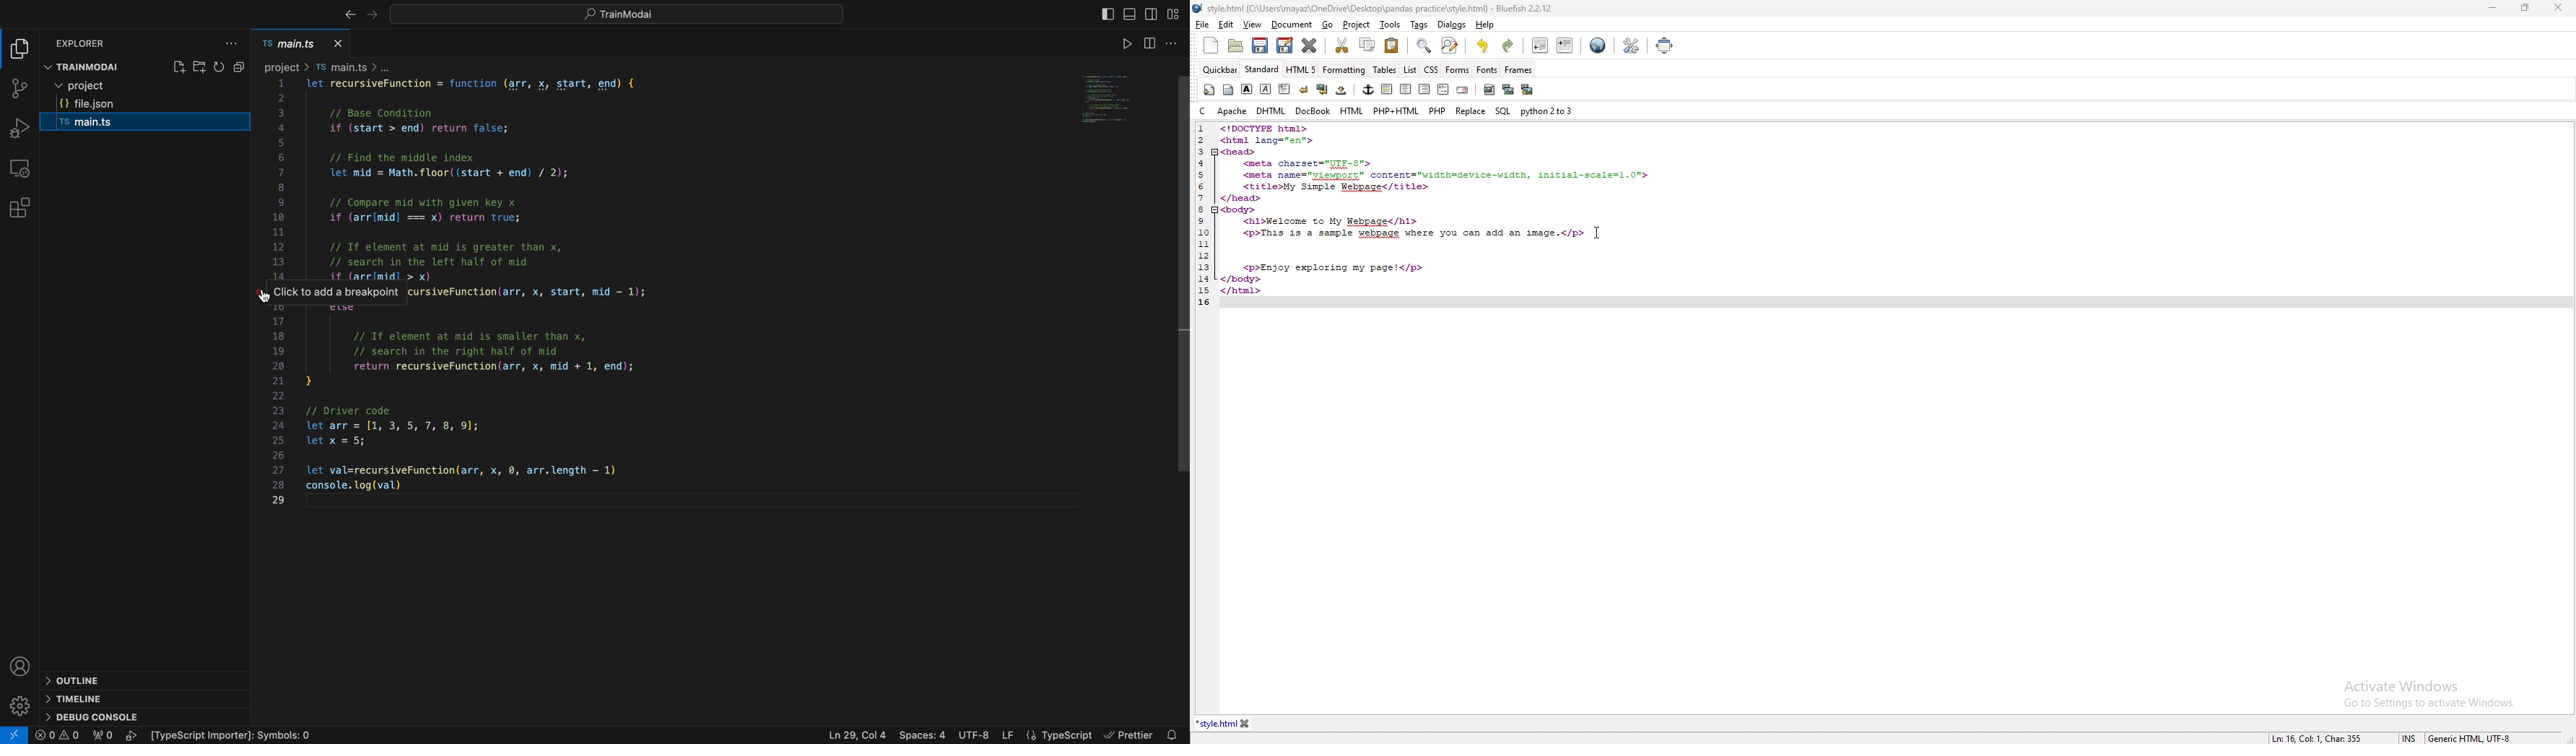  I want to click on formatting, so click(1344, 69).